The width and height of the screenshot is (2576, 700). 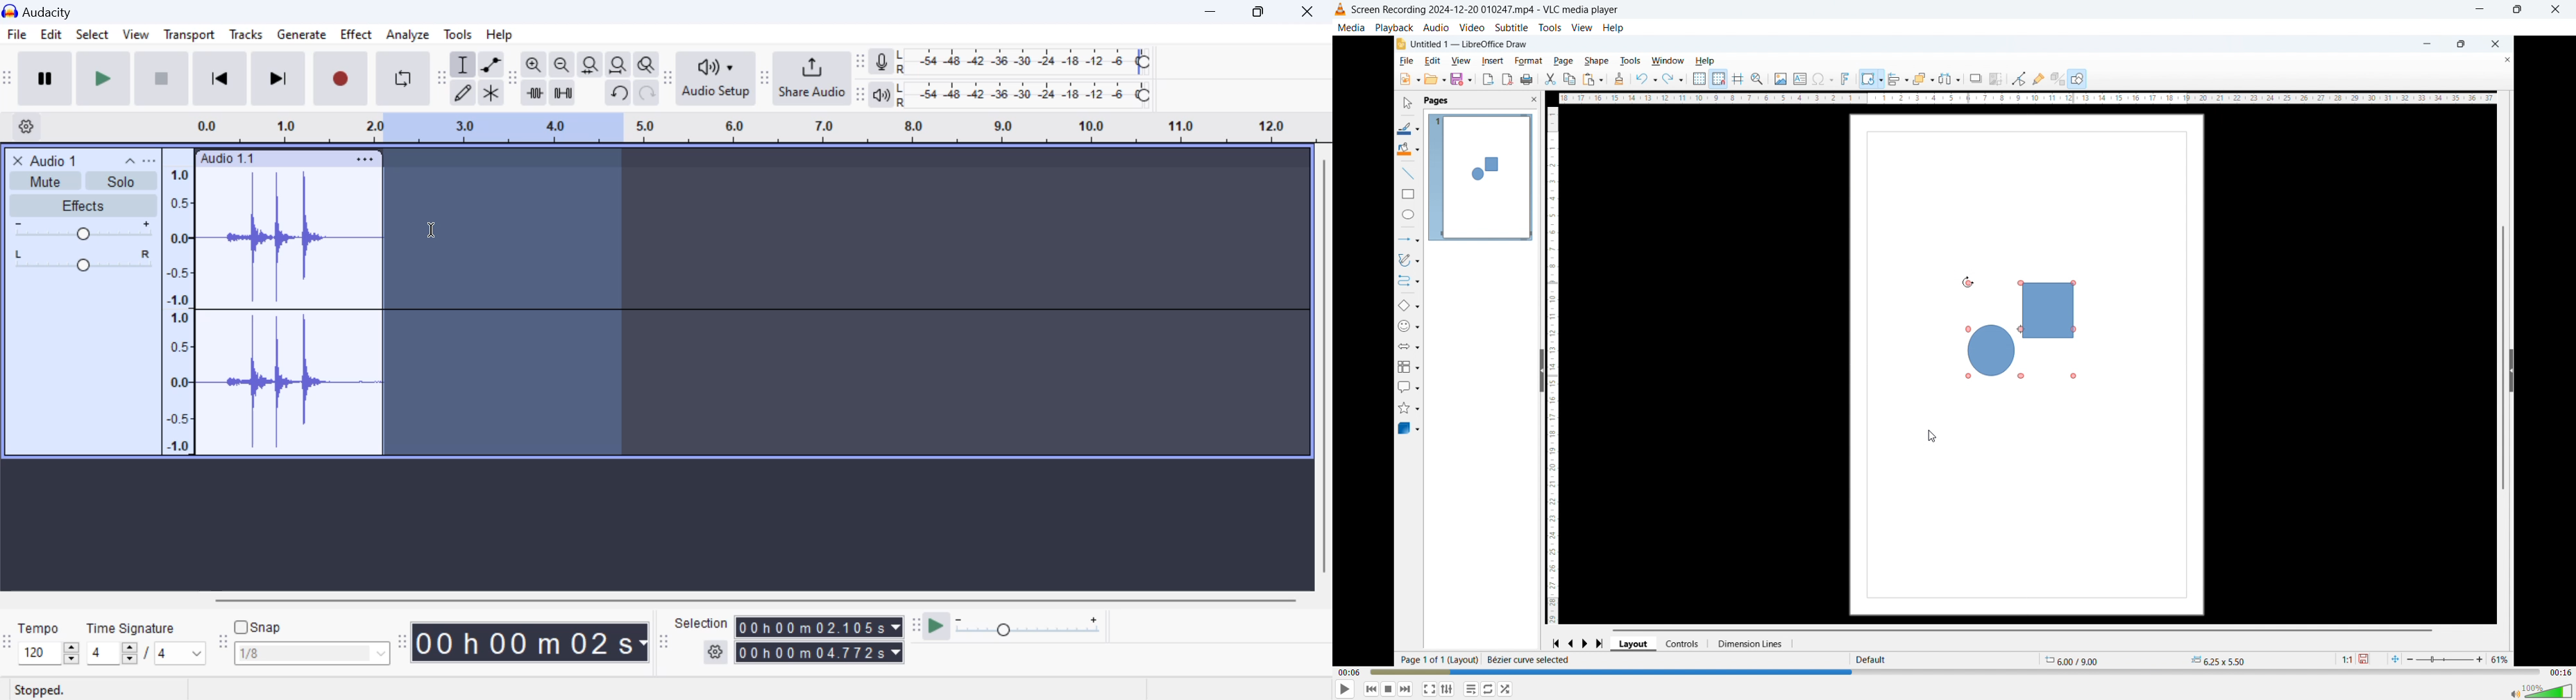 I want to click on Mute, so click(x=47, y=180).